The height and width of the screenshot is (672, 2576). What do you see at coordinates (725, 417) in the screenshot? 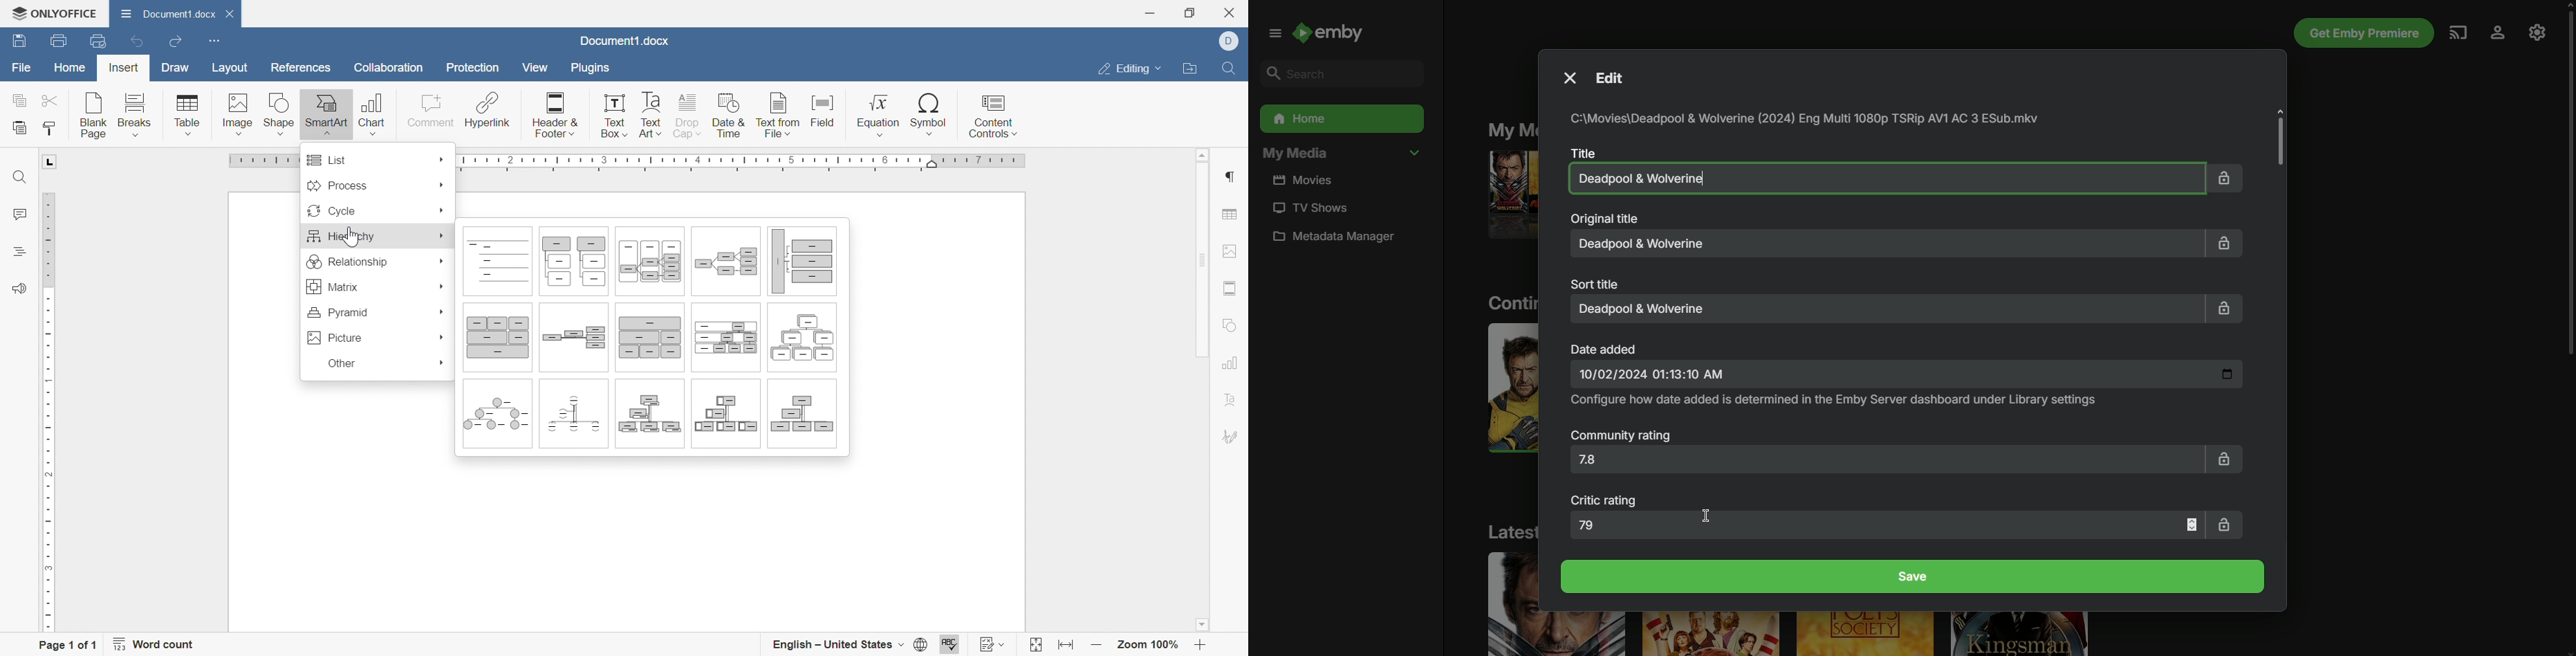
I see `Picture organization chart` at bounding box center [725, 417].